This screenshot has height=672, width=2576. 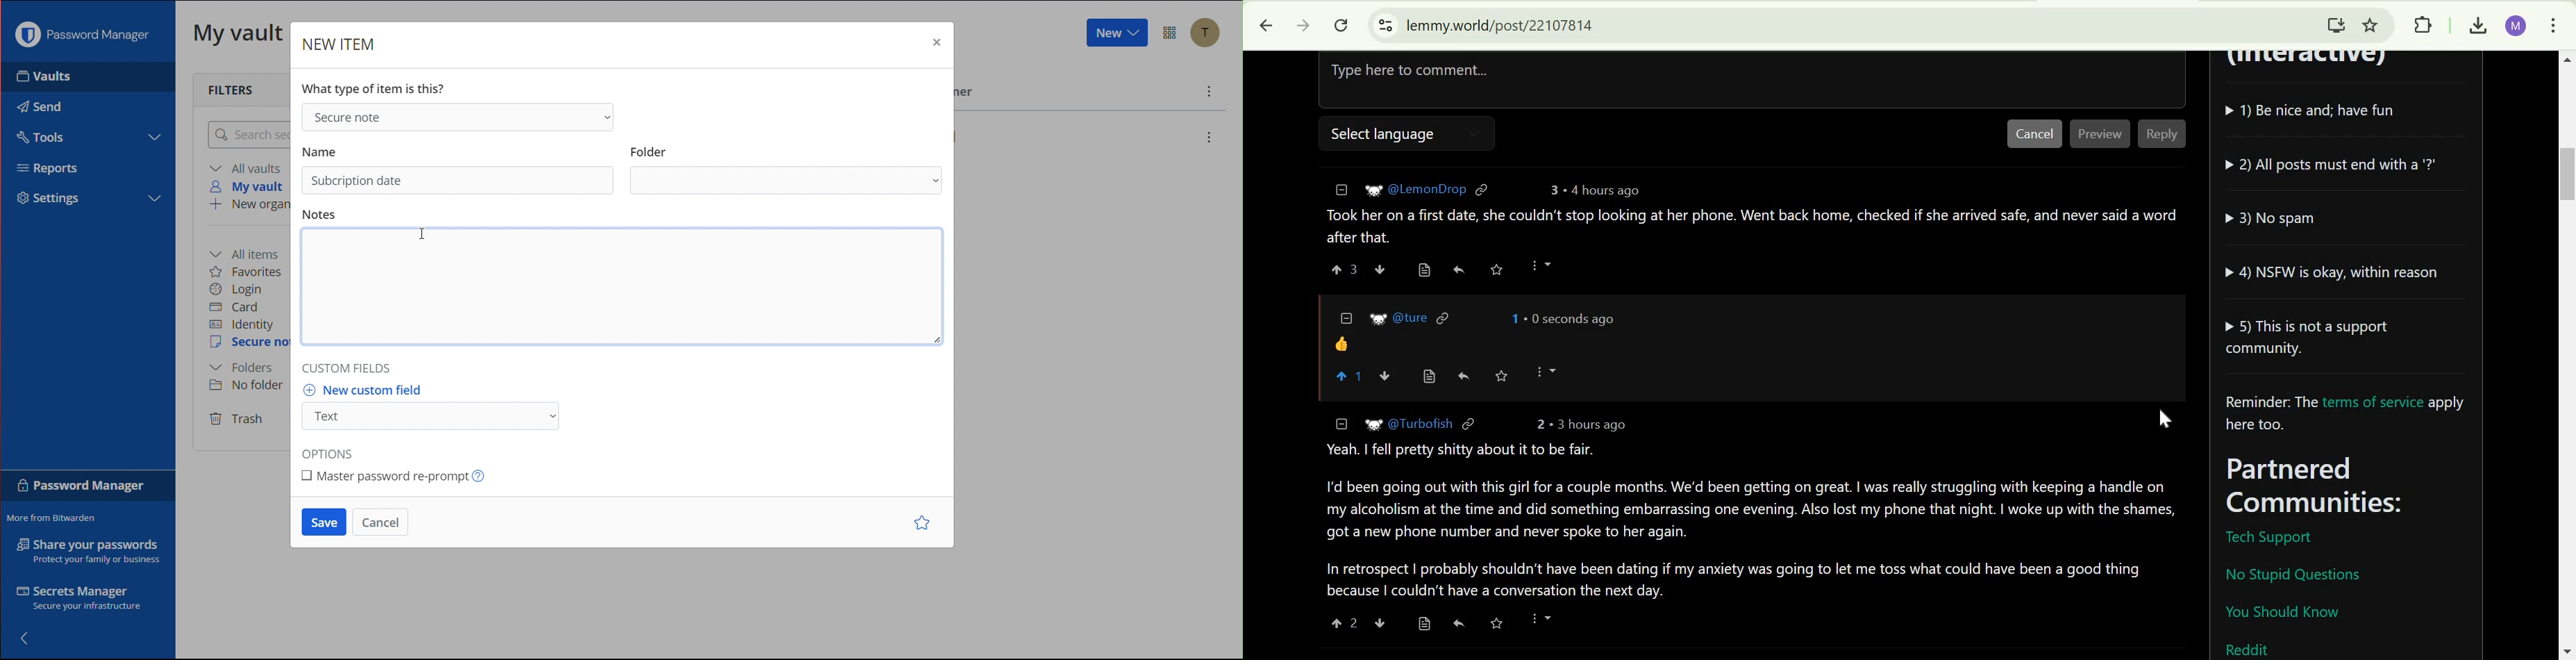 I want to click on customize and control Google Chrome, so click(x=2554, y=27).